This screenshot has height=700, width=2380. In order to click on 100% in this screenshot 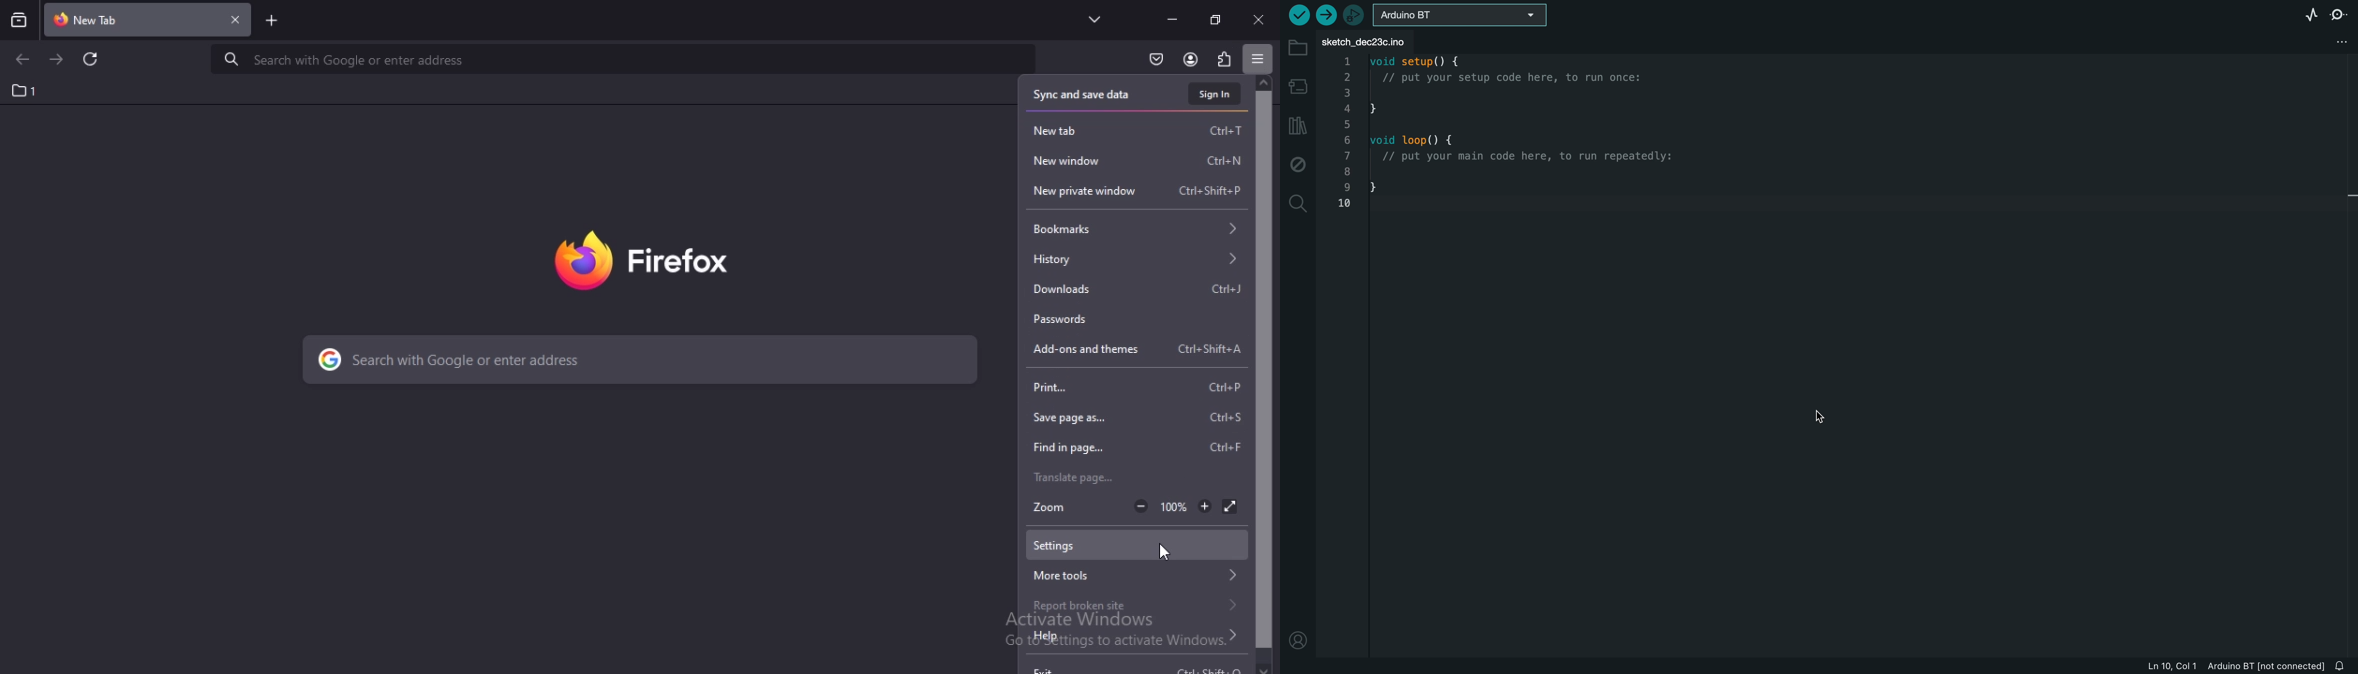, I will do `click(1173, 504)`.